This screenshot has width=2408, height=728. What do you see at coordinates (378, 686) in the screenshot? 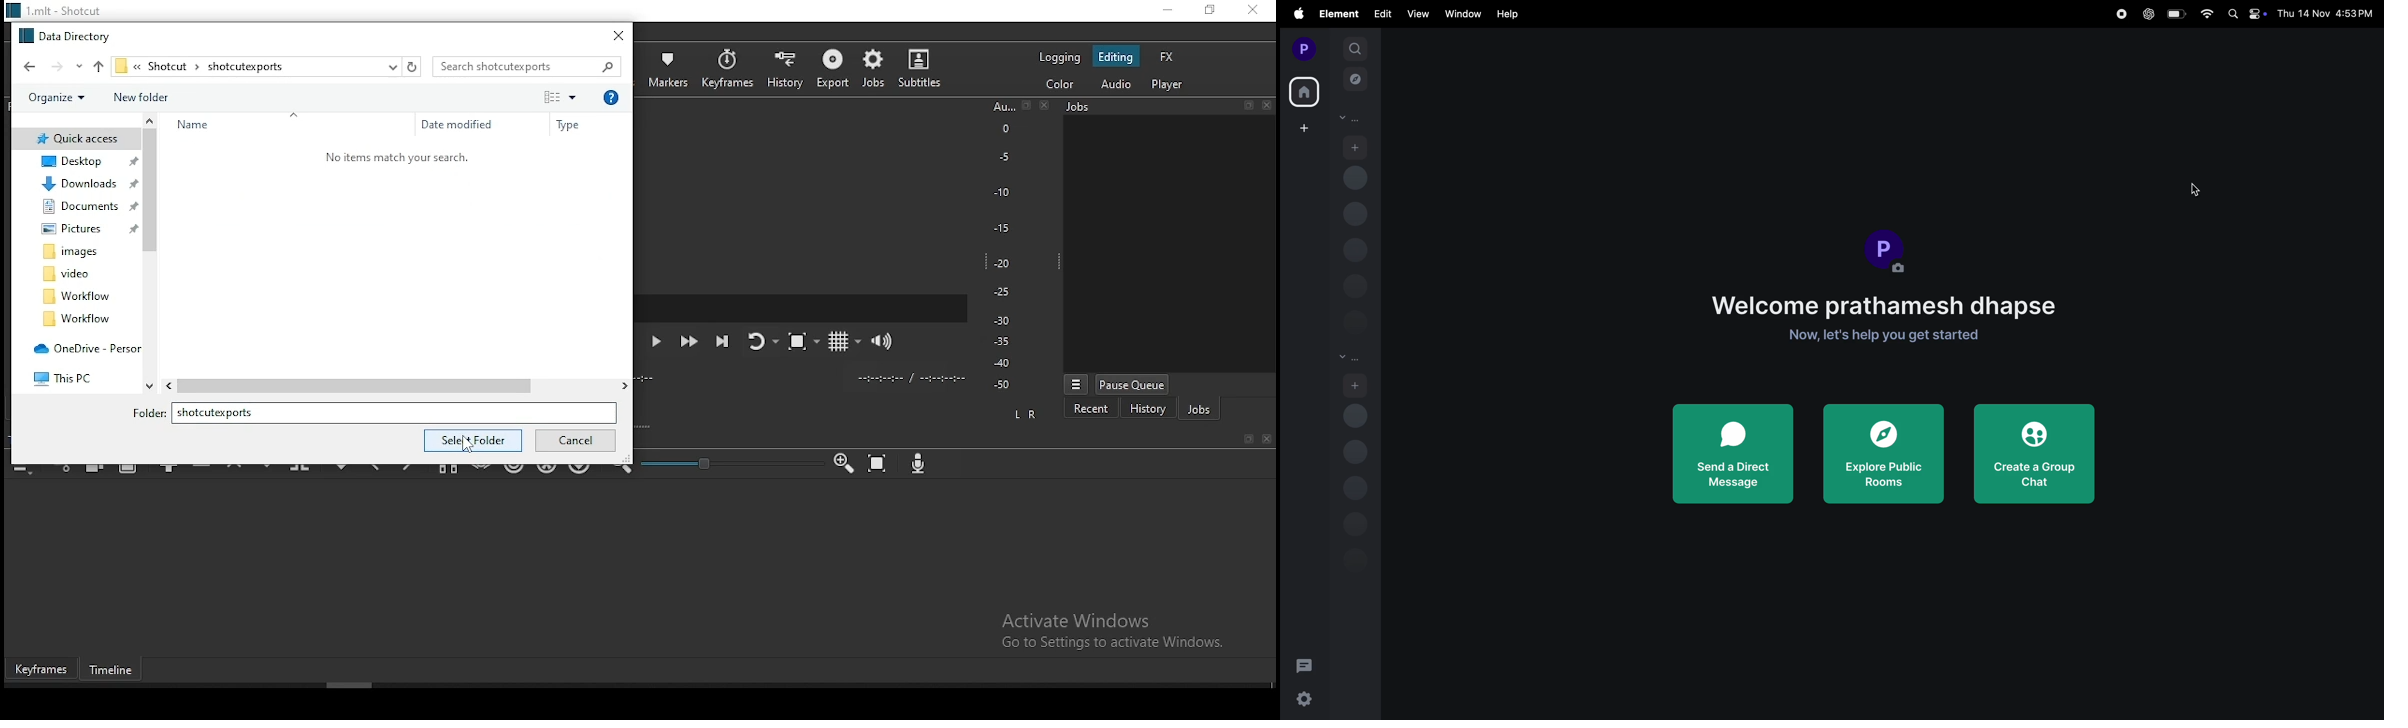
I see `scroll bar` at bounding box center [378, 686].